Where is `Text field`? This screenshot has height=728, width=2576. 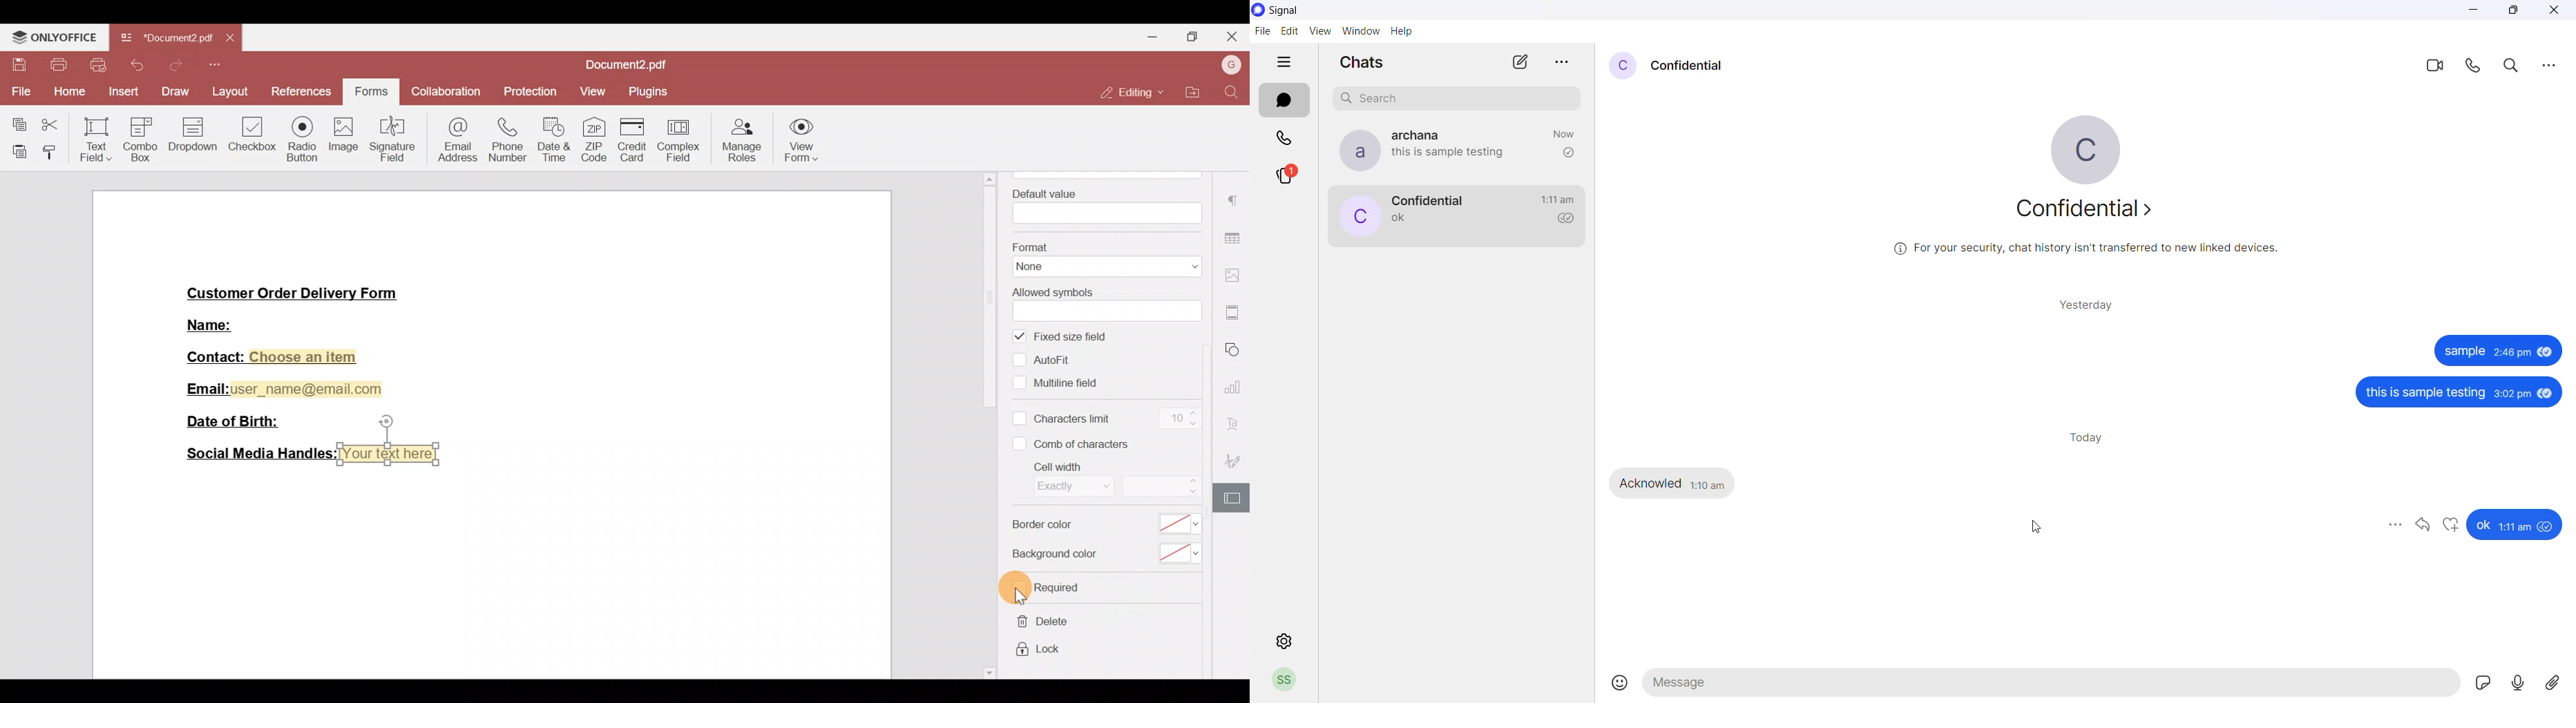
Text field is located at coordinates (92, 141).